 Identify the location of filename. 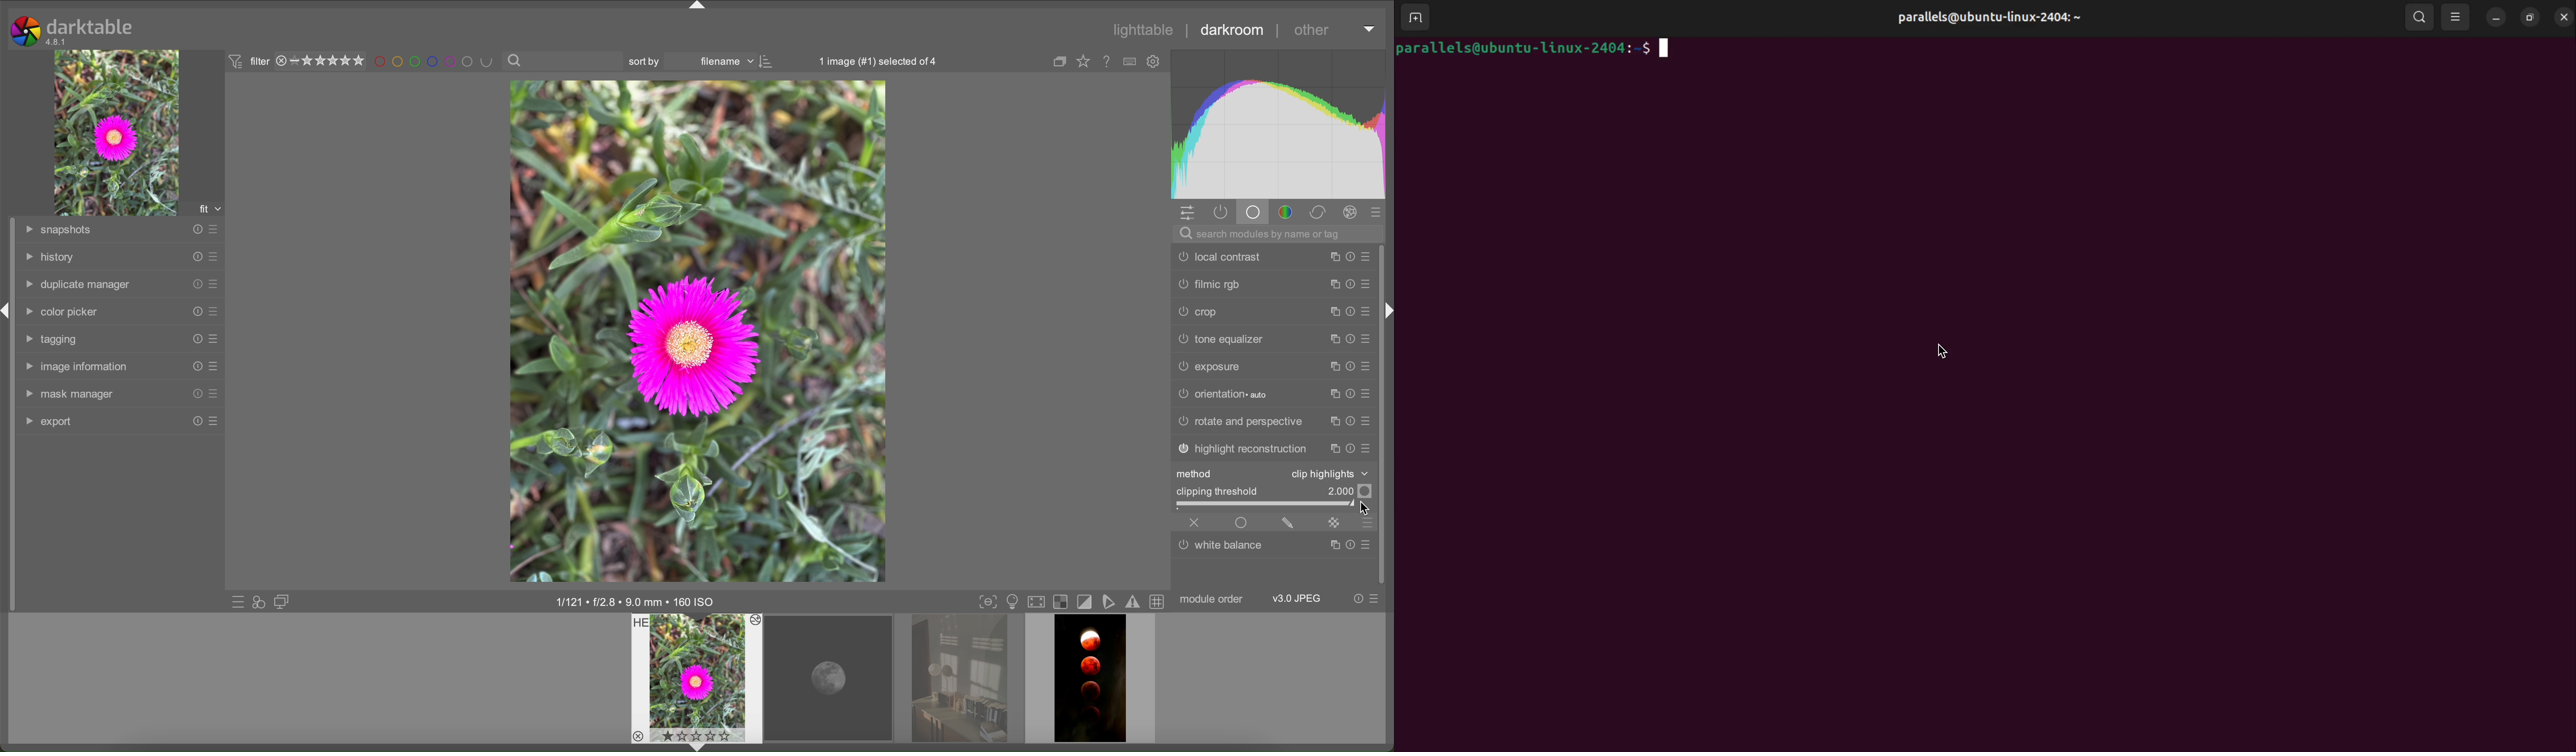
(725, 62).